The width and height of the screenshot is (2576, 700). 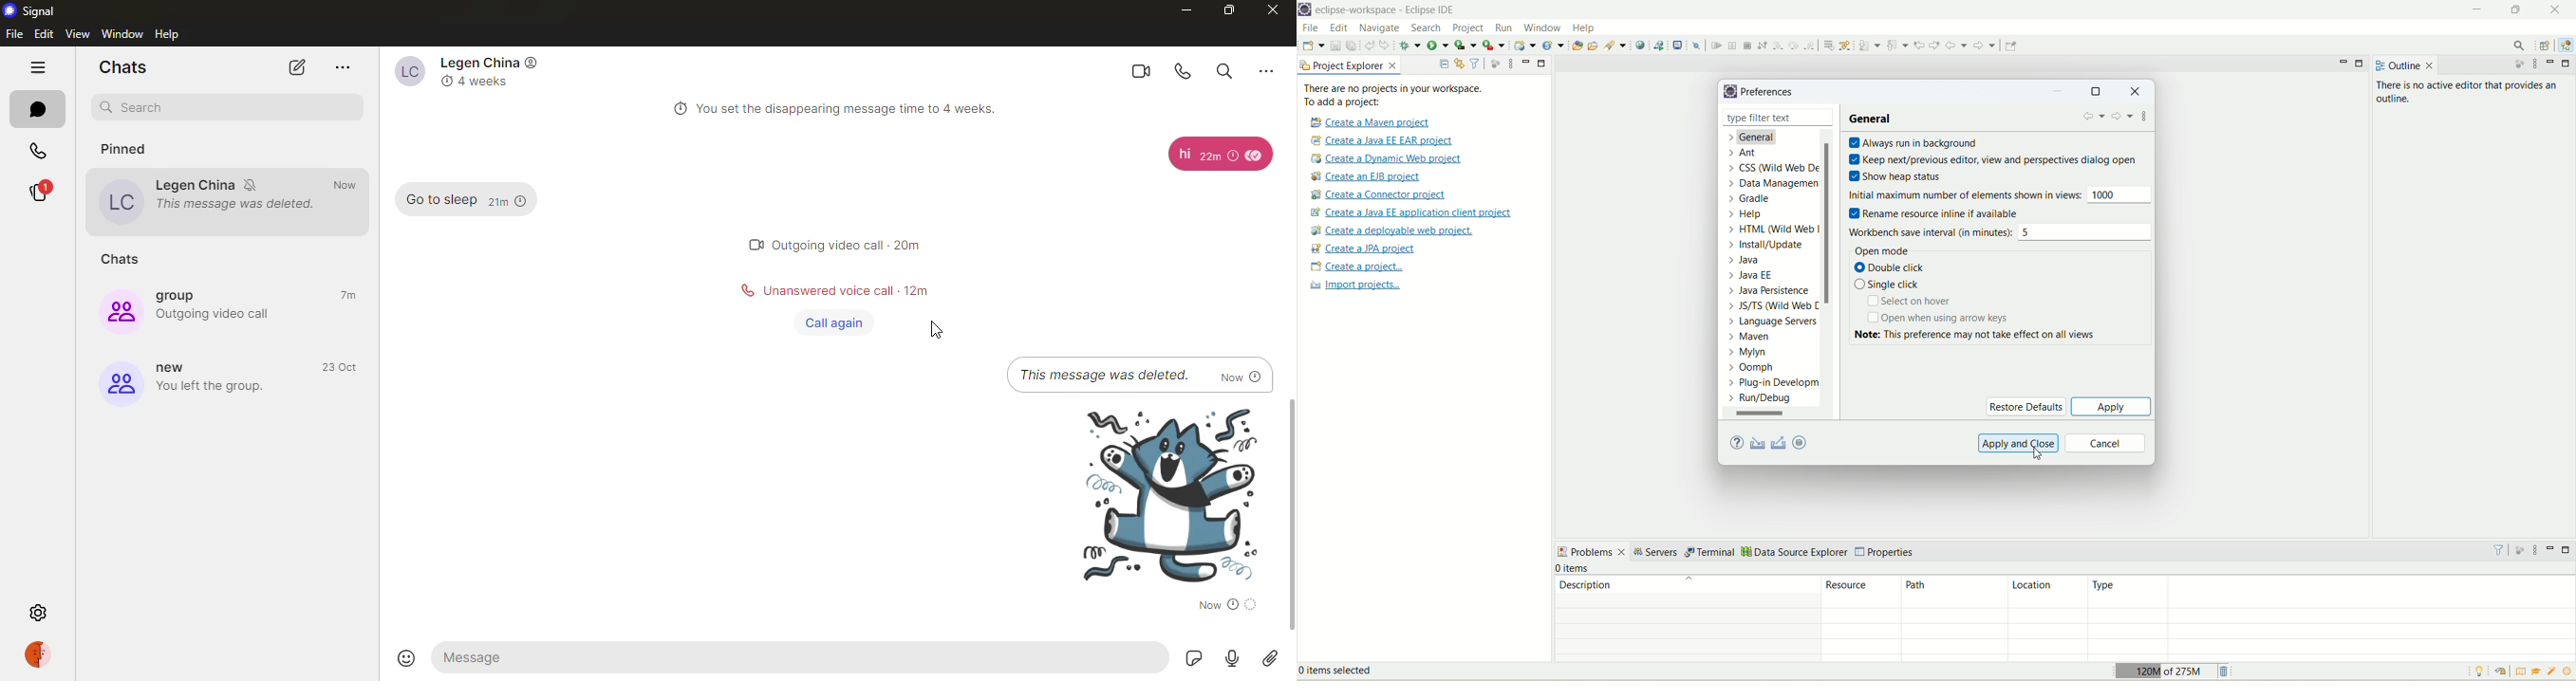 What do you see at coordinates (351, 296) in the screenshot?
I see `7m` at bounding box center [351, 296].